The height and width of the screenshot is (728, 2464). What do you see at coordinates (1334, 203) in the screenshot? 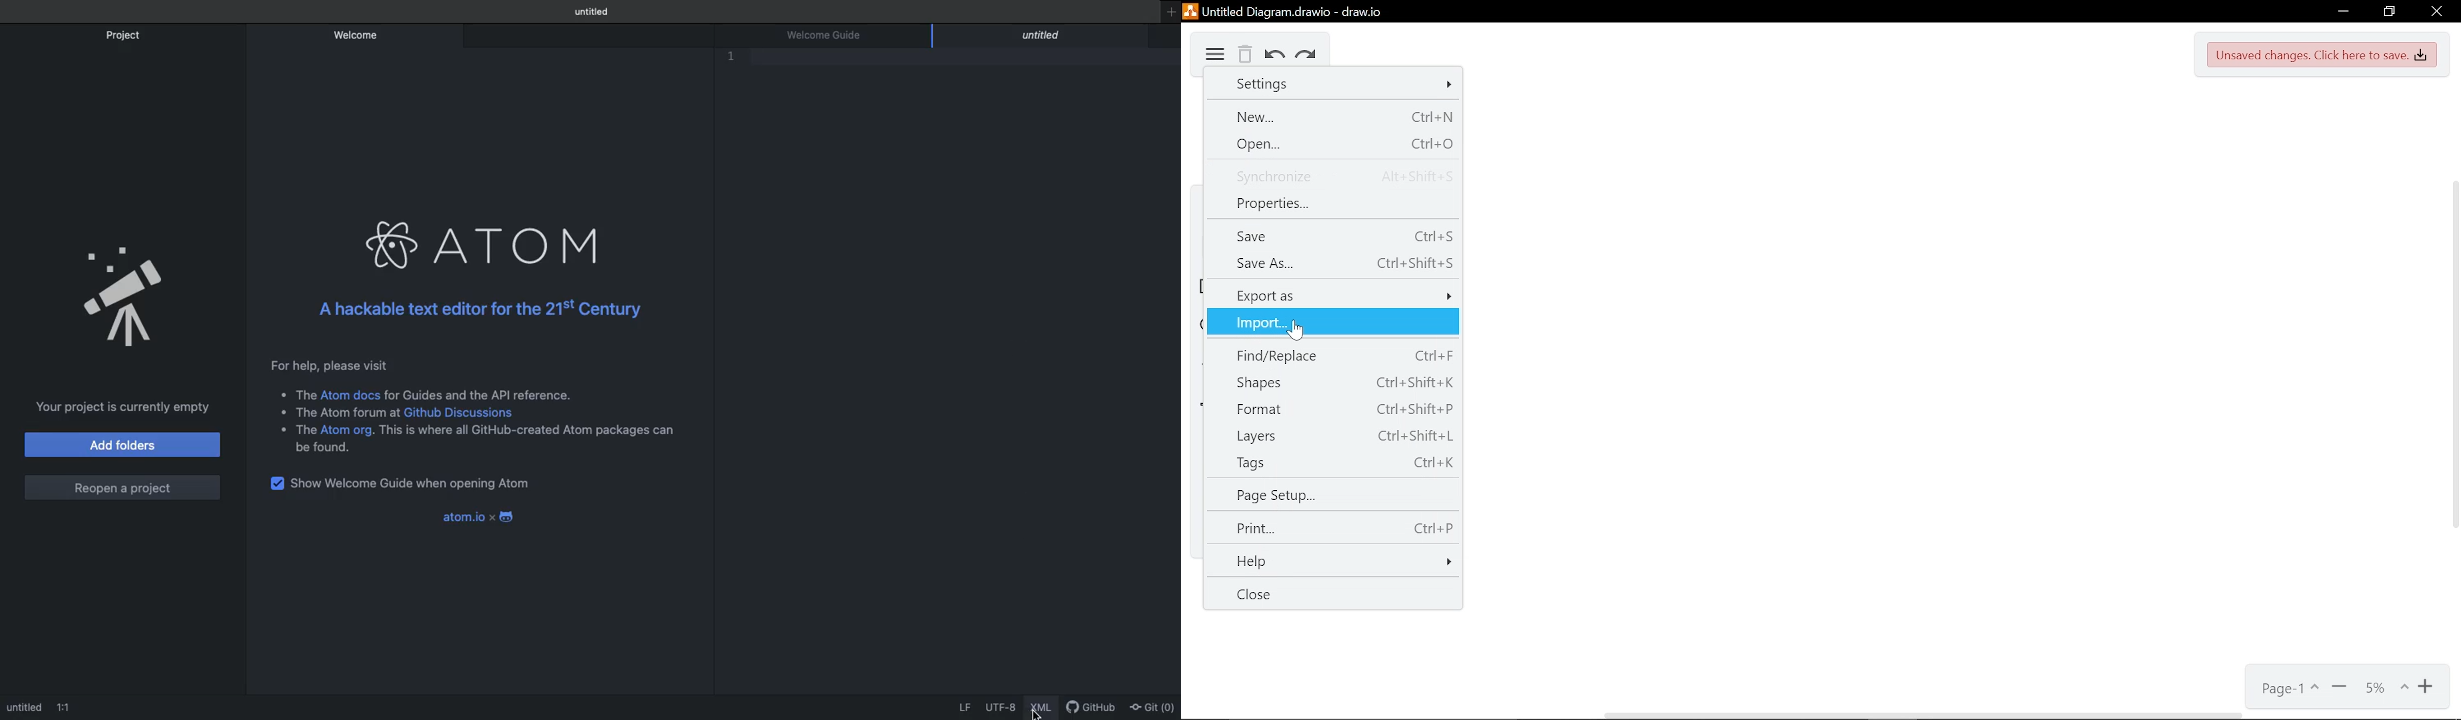
I see `Properties` at bounding box center [1334, 203].